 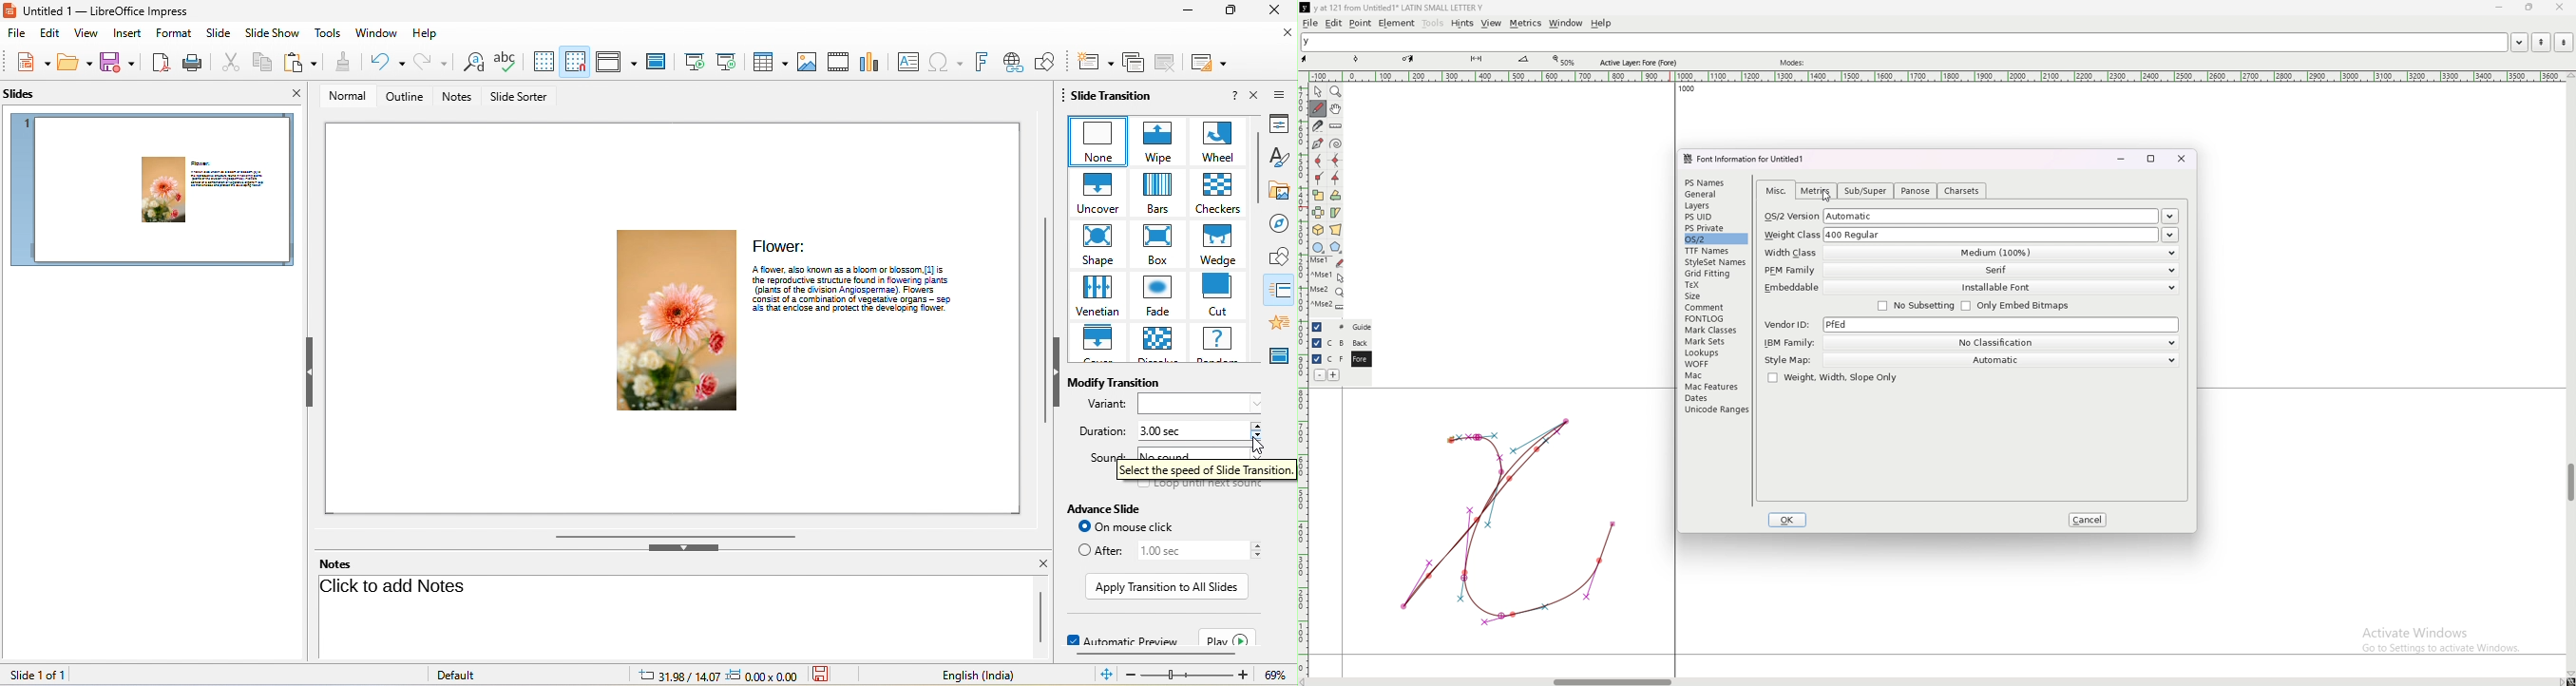 I want to click on sidebar settings, so click(x=1284, y=93).